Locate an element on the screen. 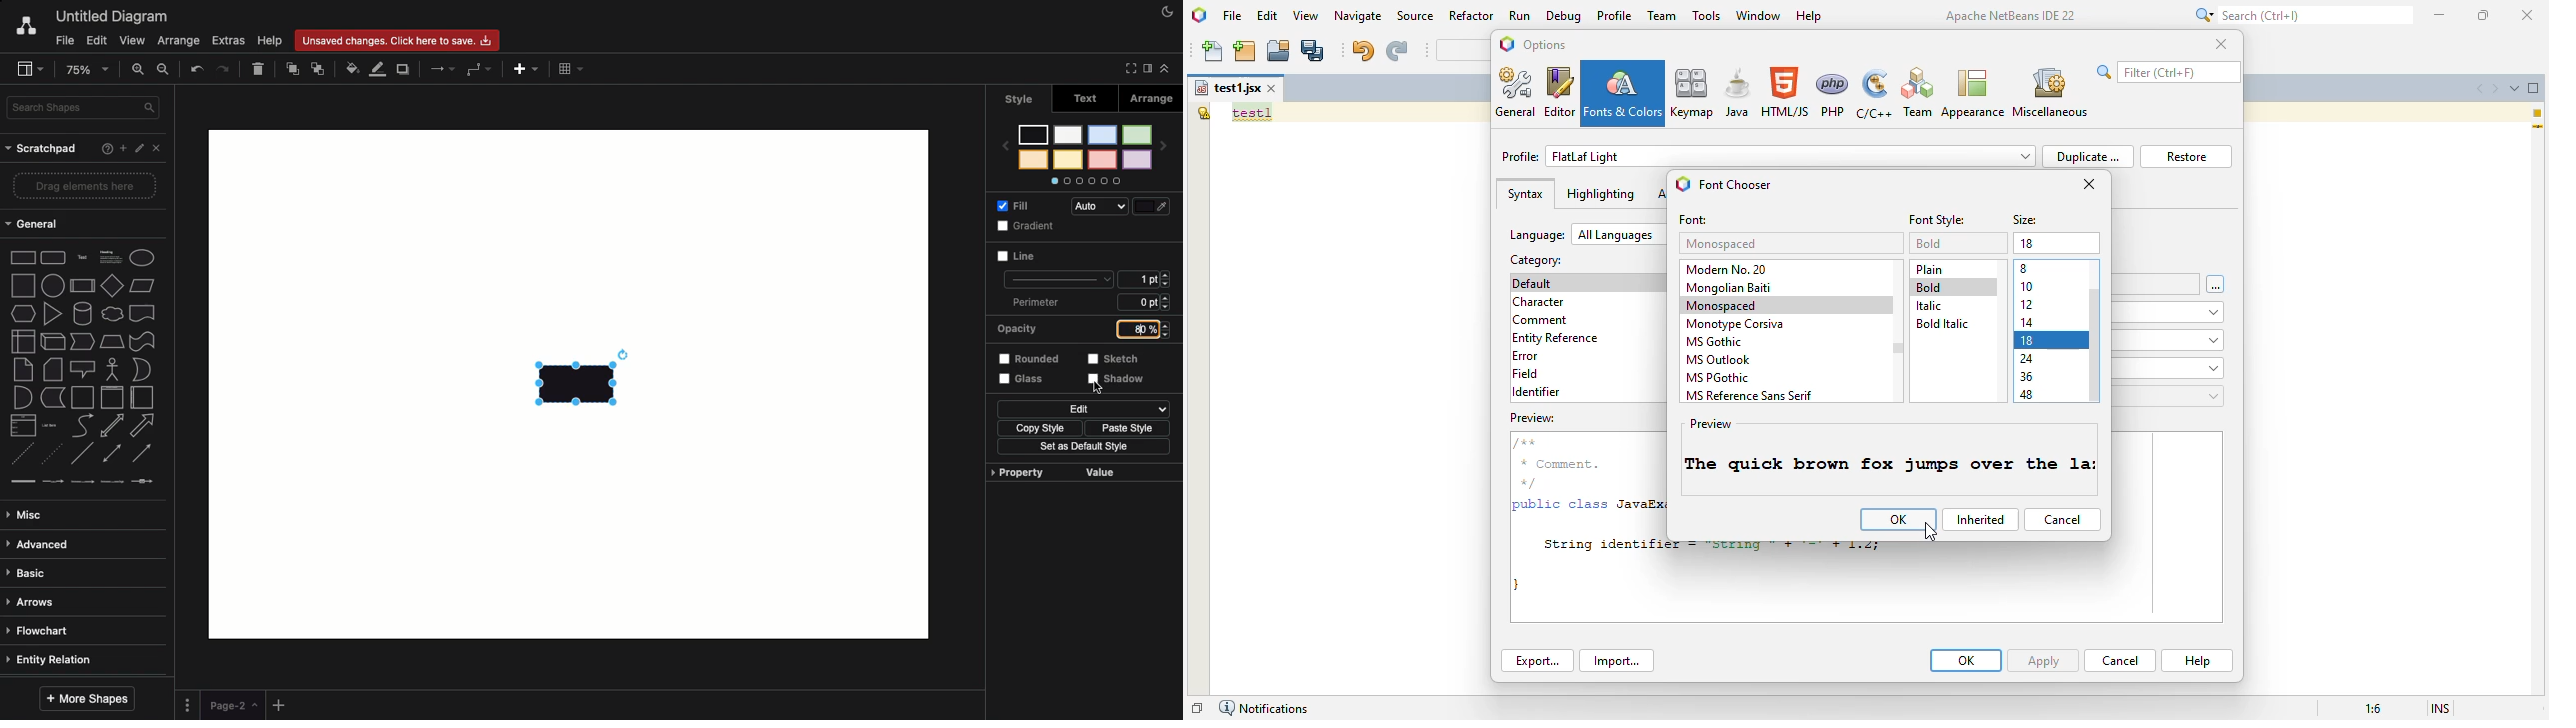  plain is located at coordinates (1930, 269).